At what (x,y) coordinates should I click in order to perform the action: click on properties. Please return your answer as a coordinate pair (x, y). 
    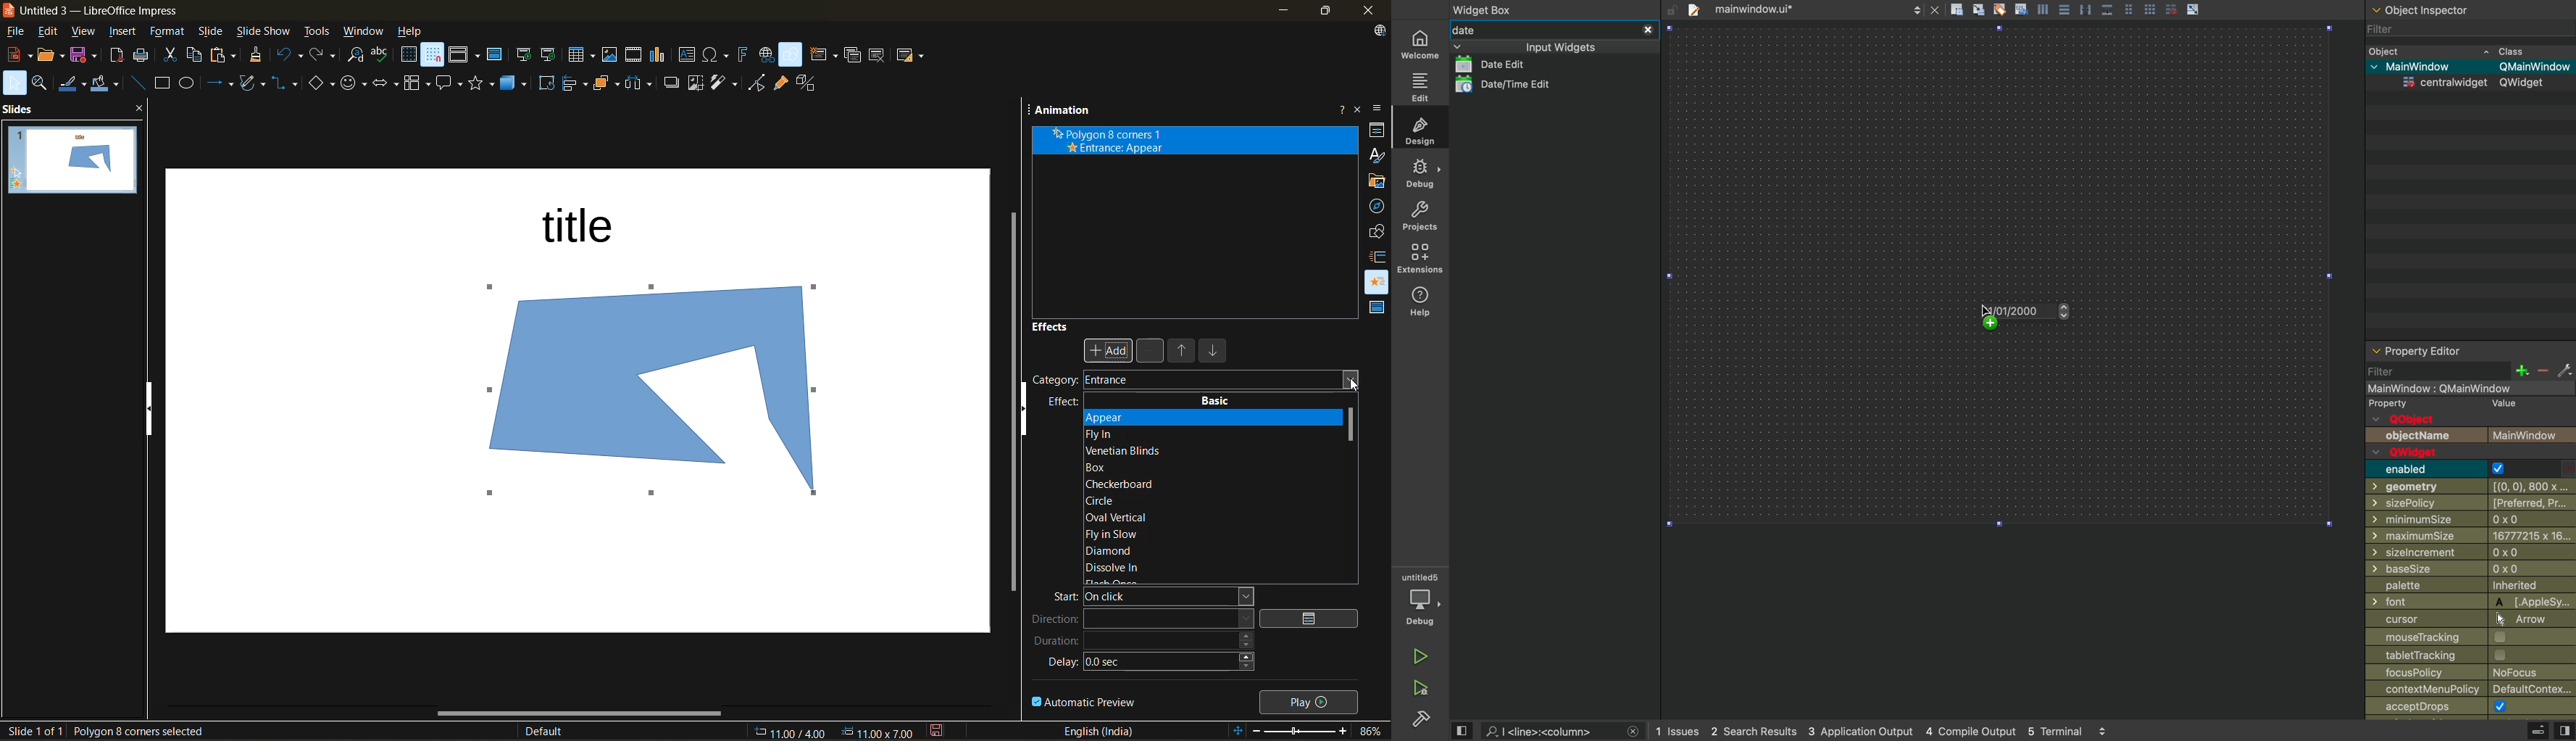
    Looking at the image, I should click on (1375, 129).